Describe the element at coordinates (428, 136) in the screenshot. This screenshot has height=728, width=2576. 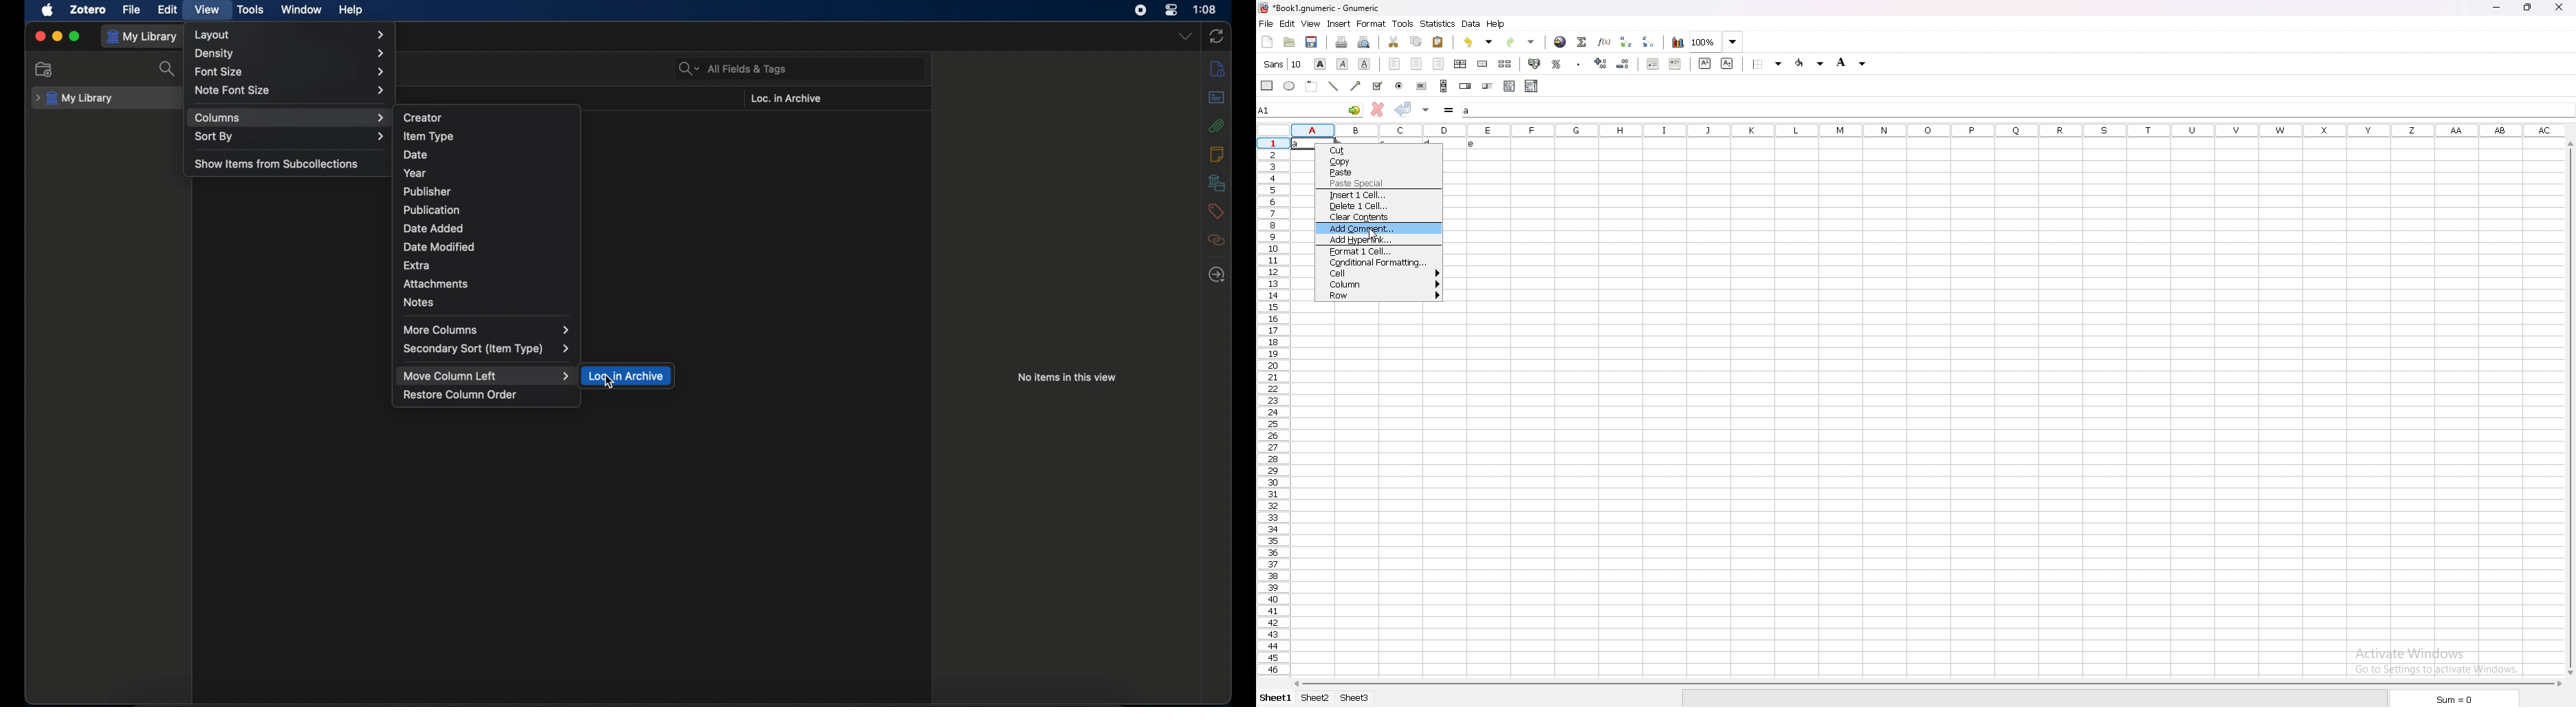
I see `item type` at that location.